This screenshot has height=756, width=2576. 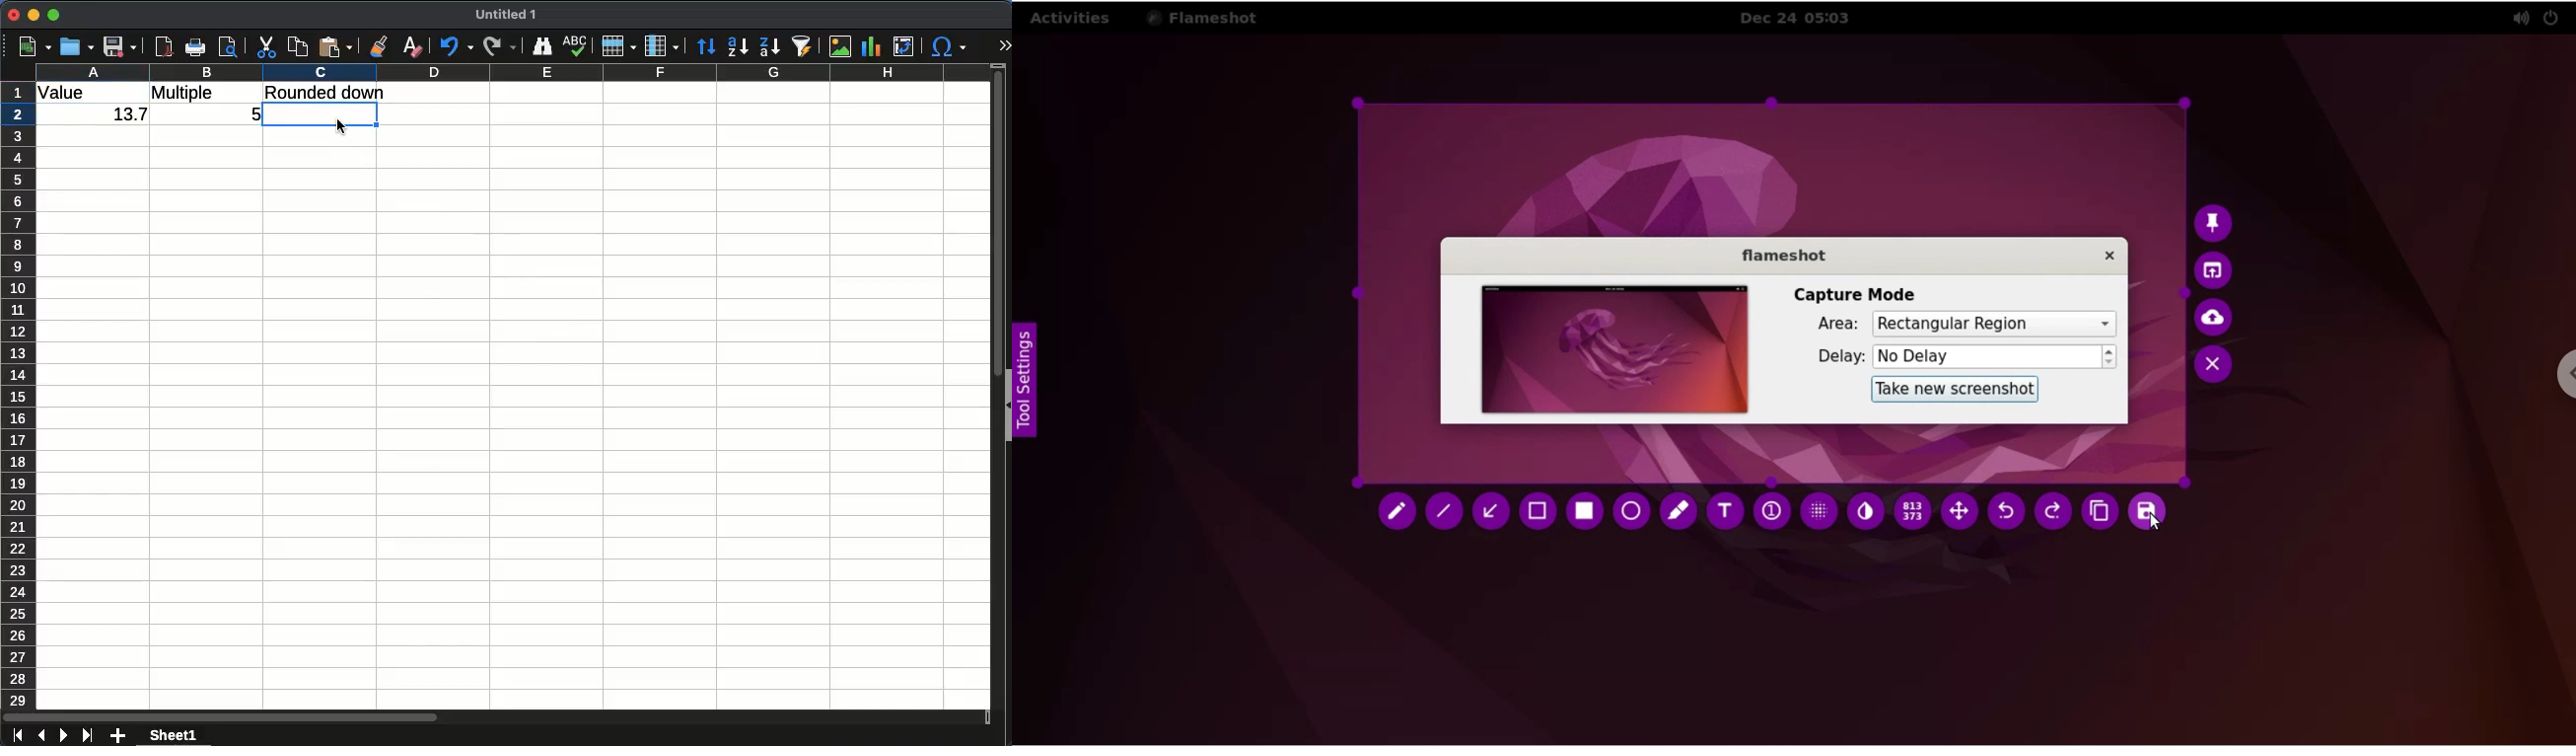 I want to click on cut, so click(x=267, y=46).